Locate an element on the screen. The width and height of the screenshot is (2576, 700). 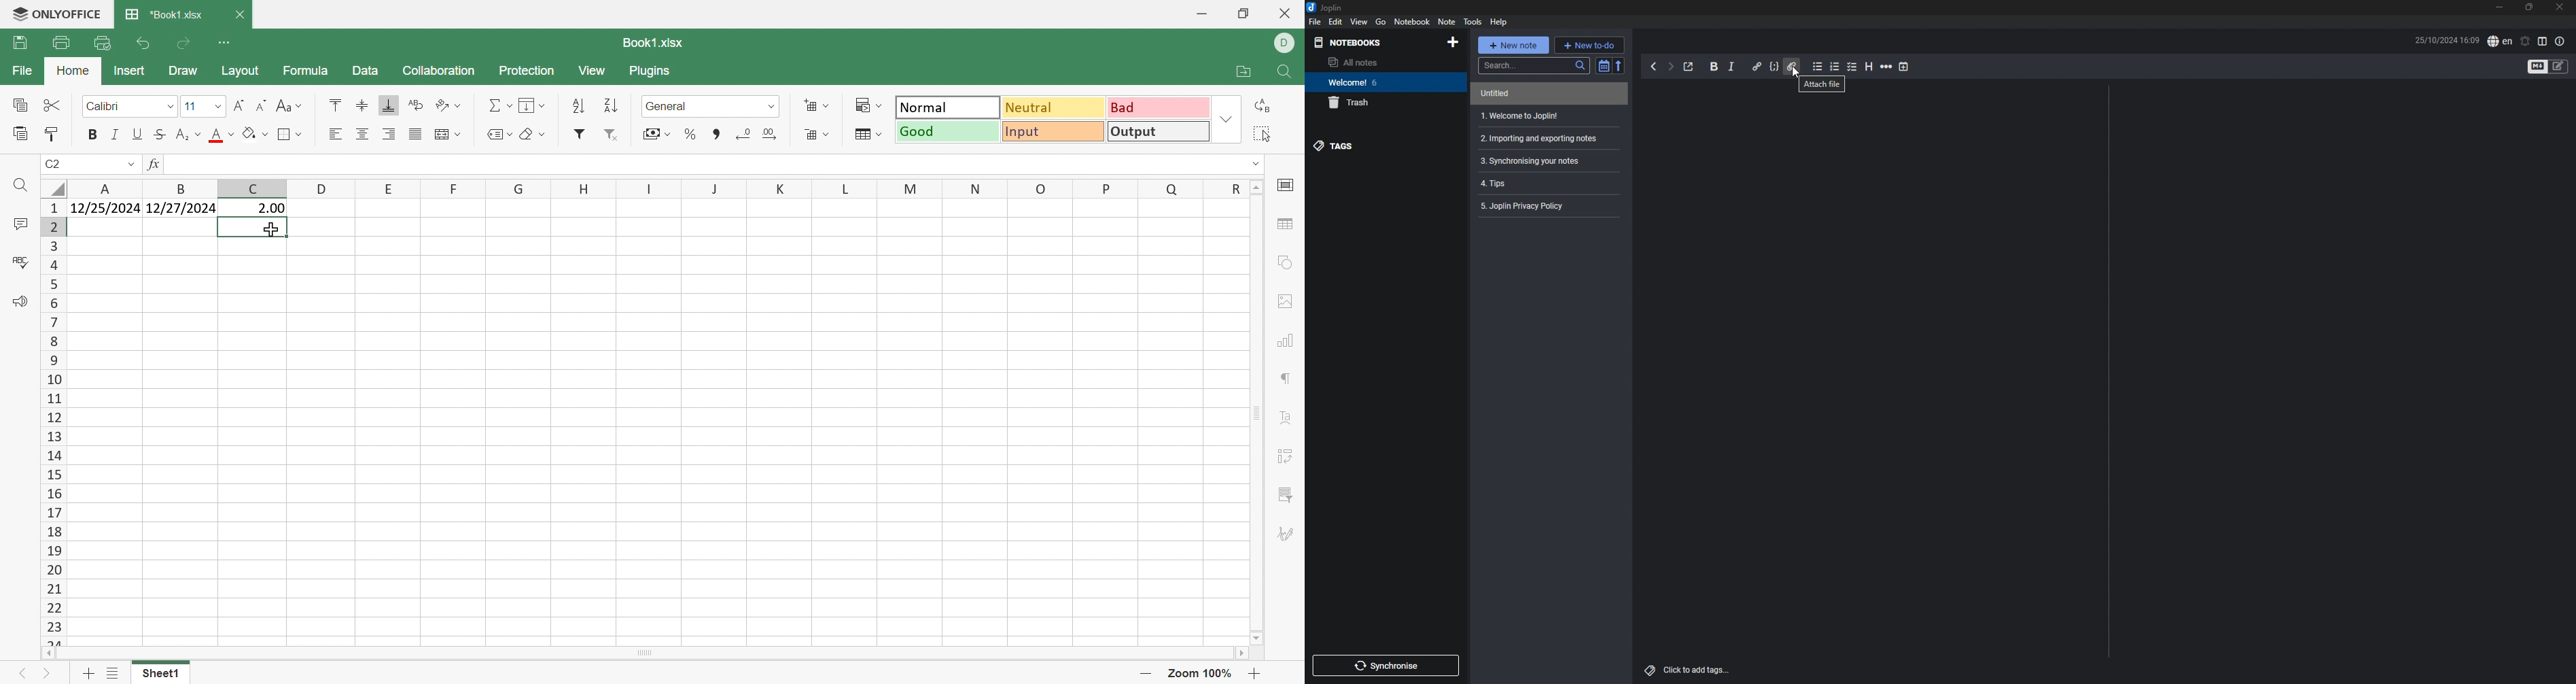
Fill color is located at coordinates (258, 133).